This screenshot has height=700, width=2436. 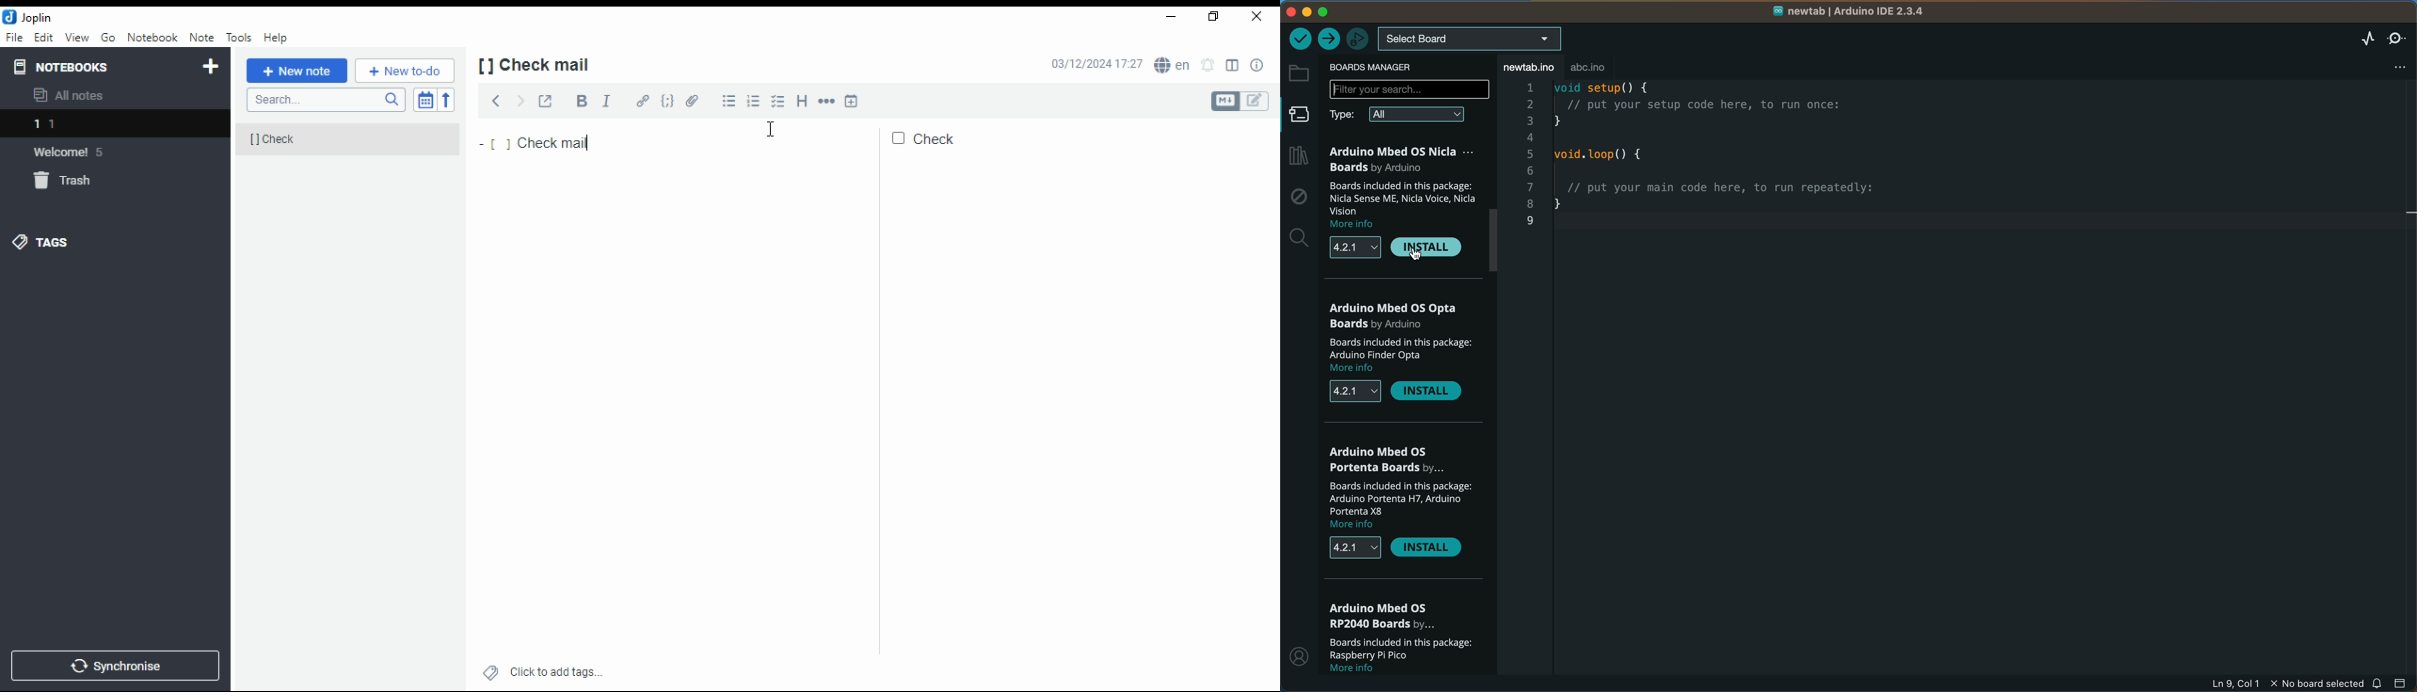 What do you see at coordinates (691, 102) in the screenshot?
I see `attach file` at bounding box center [691, 102].